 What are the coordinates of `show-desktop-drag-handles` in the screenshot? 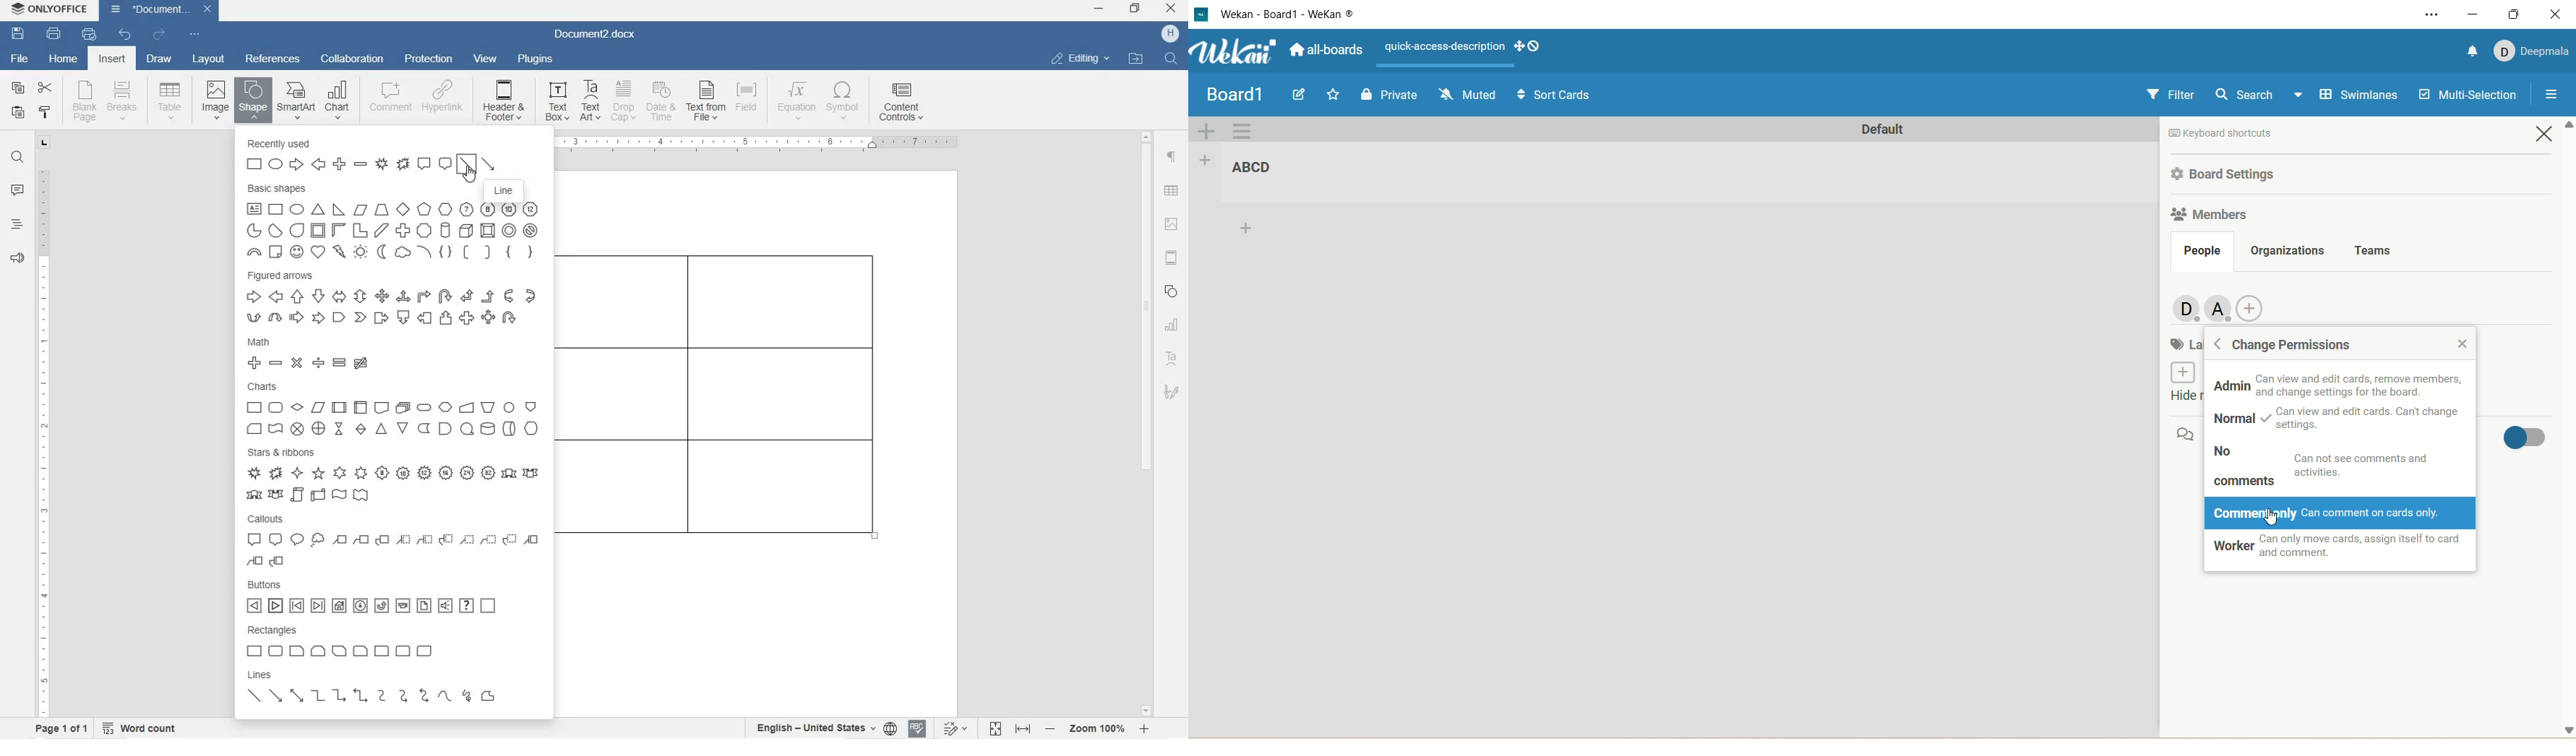 It's located at (1519, 46).